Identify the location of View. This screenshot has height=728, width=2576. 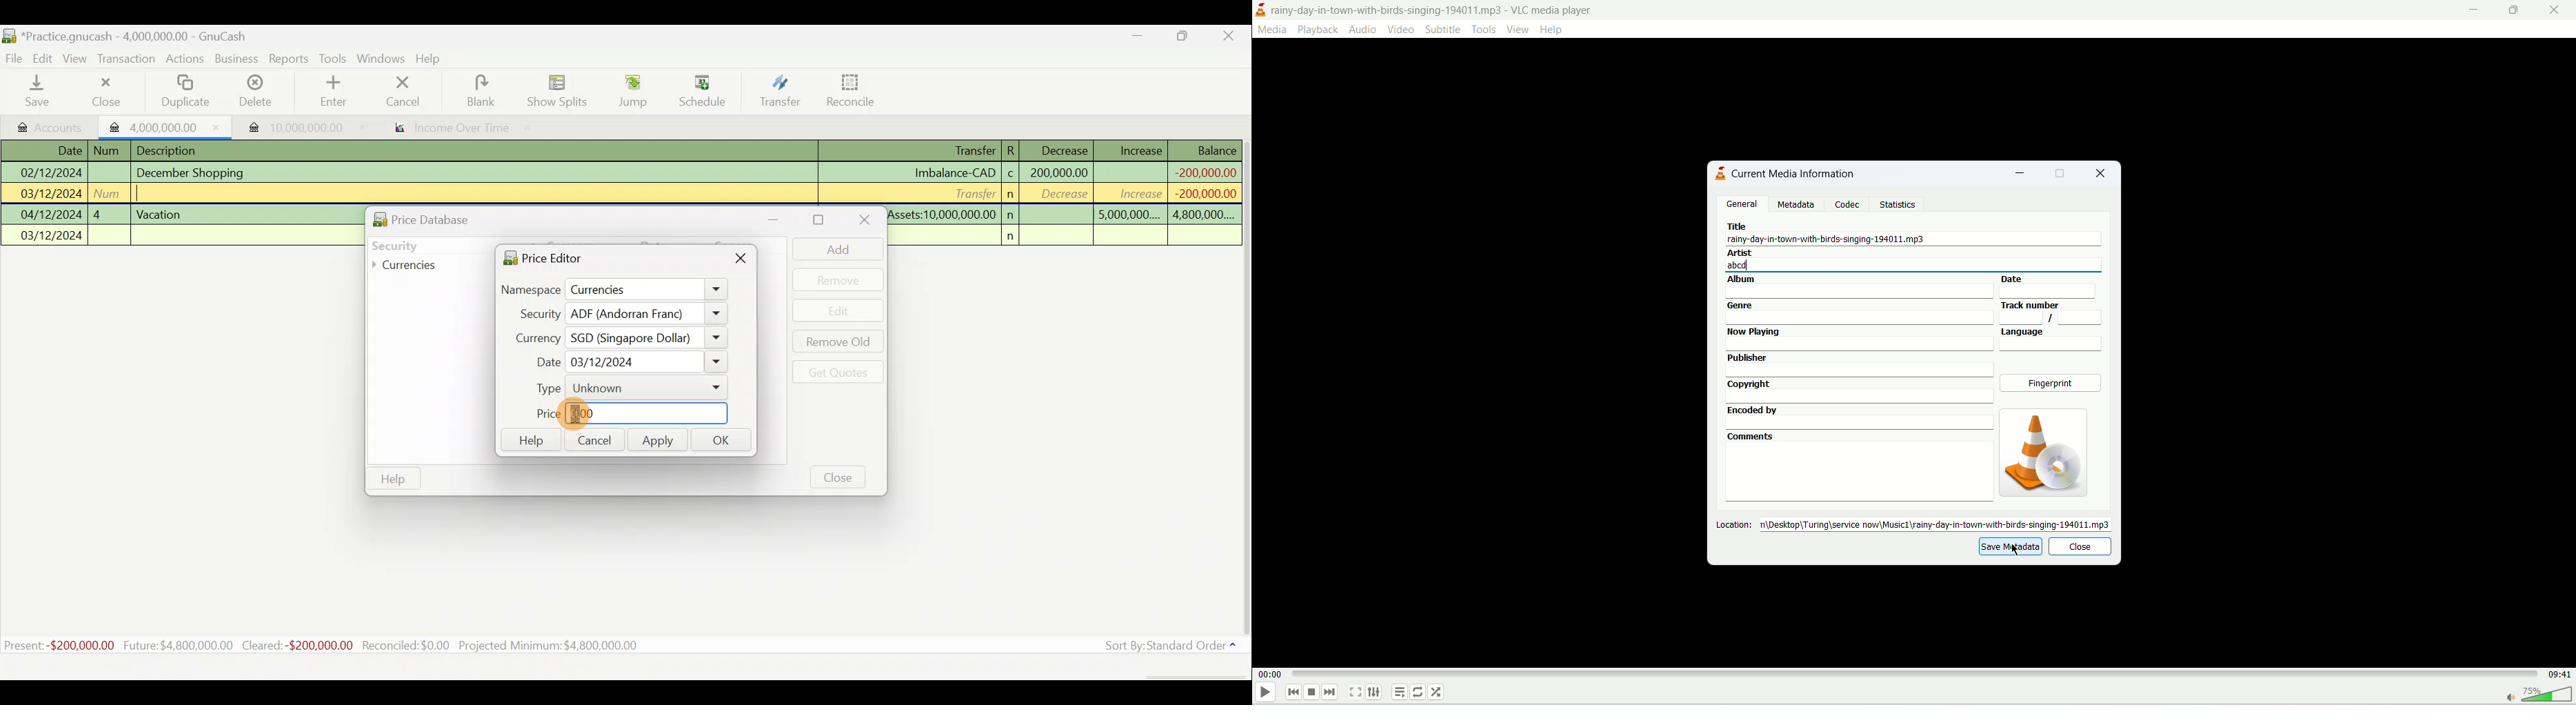
(79, 58).